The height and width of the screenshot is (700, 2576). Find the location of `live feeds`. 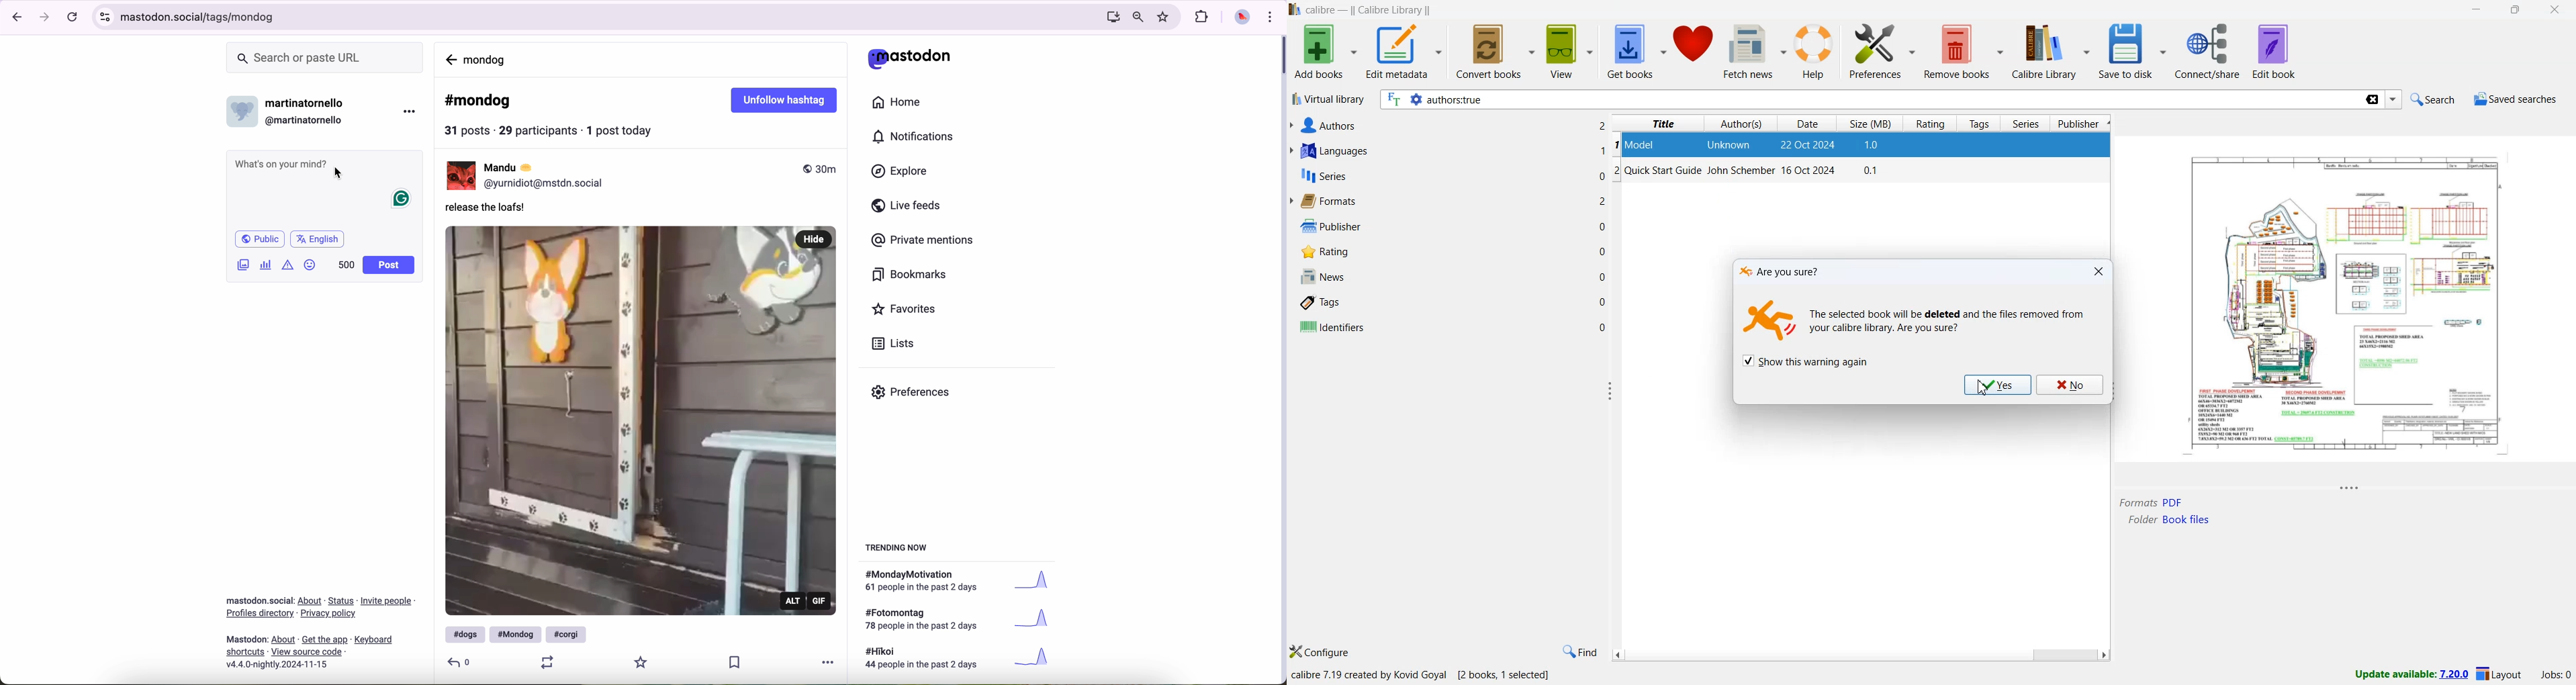

live feeds is located at coordinates (908, 206).